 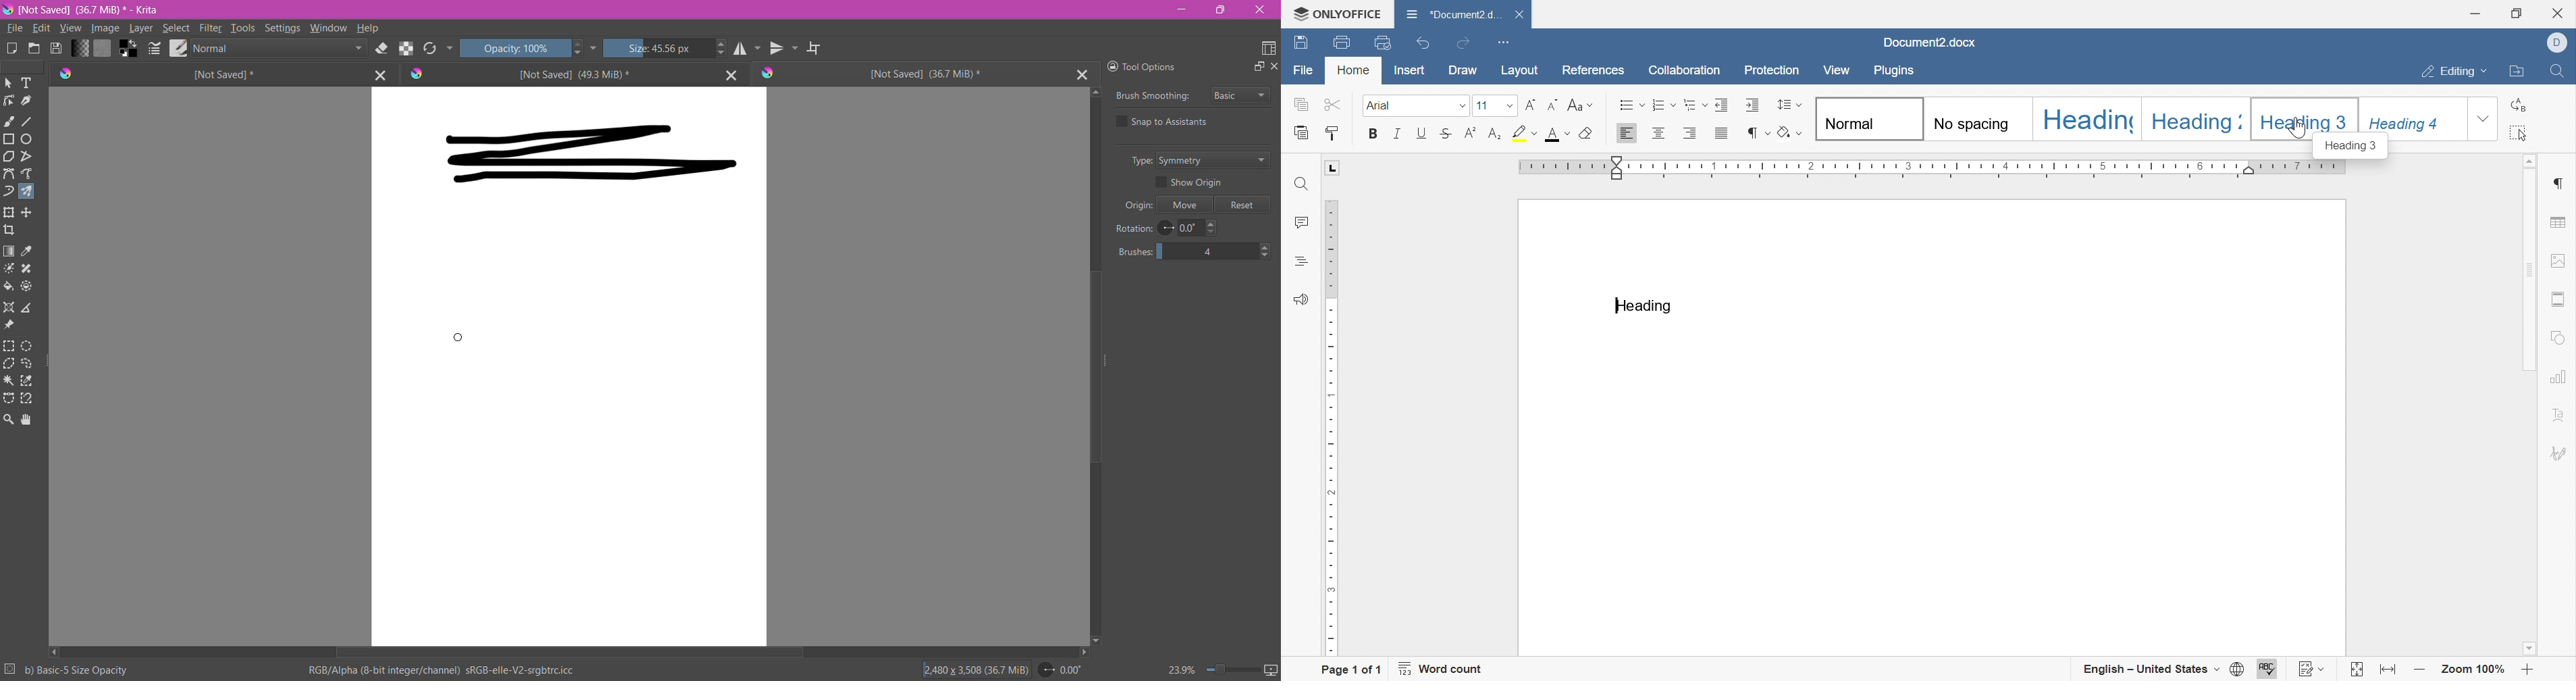 I want to click on Horizontal Scroll Bar, so click(x=569, y=653).